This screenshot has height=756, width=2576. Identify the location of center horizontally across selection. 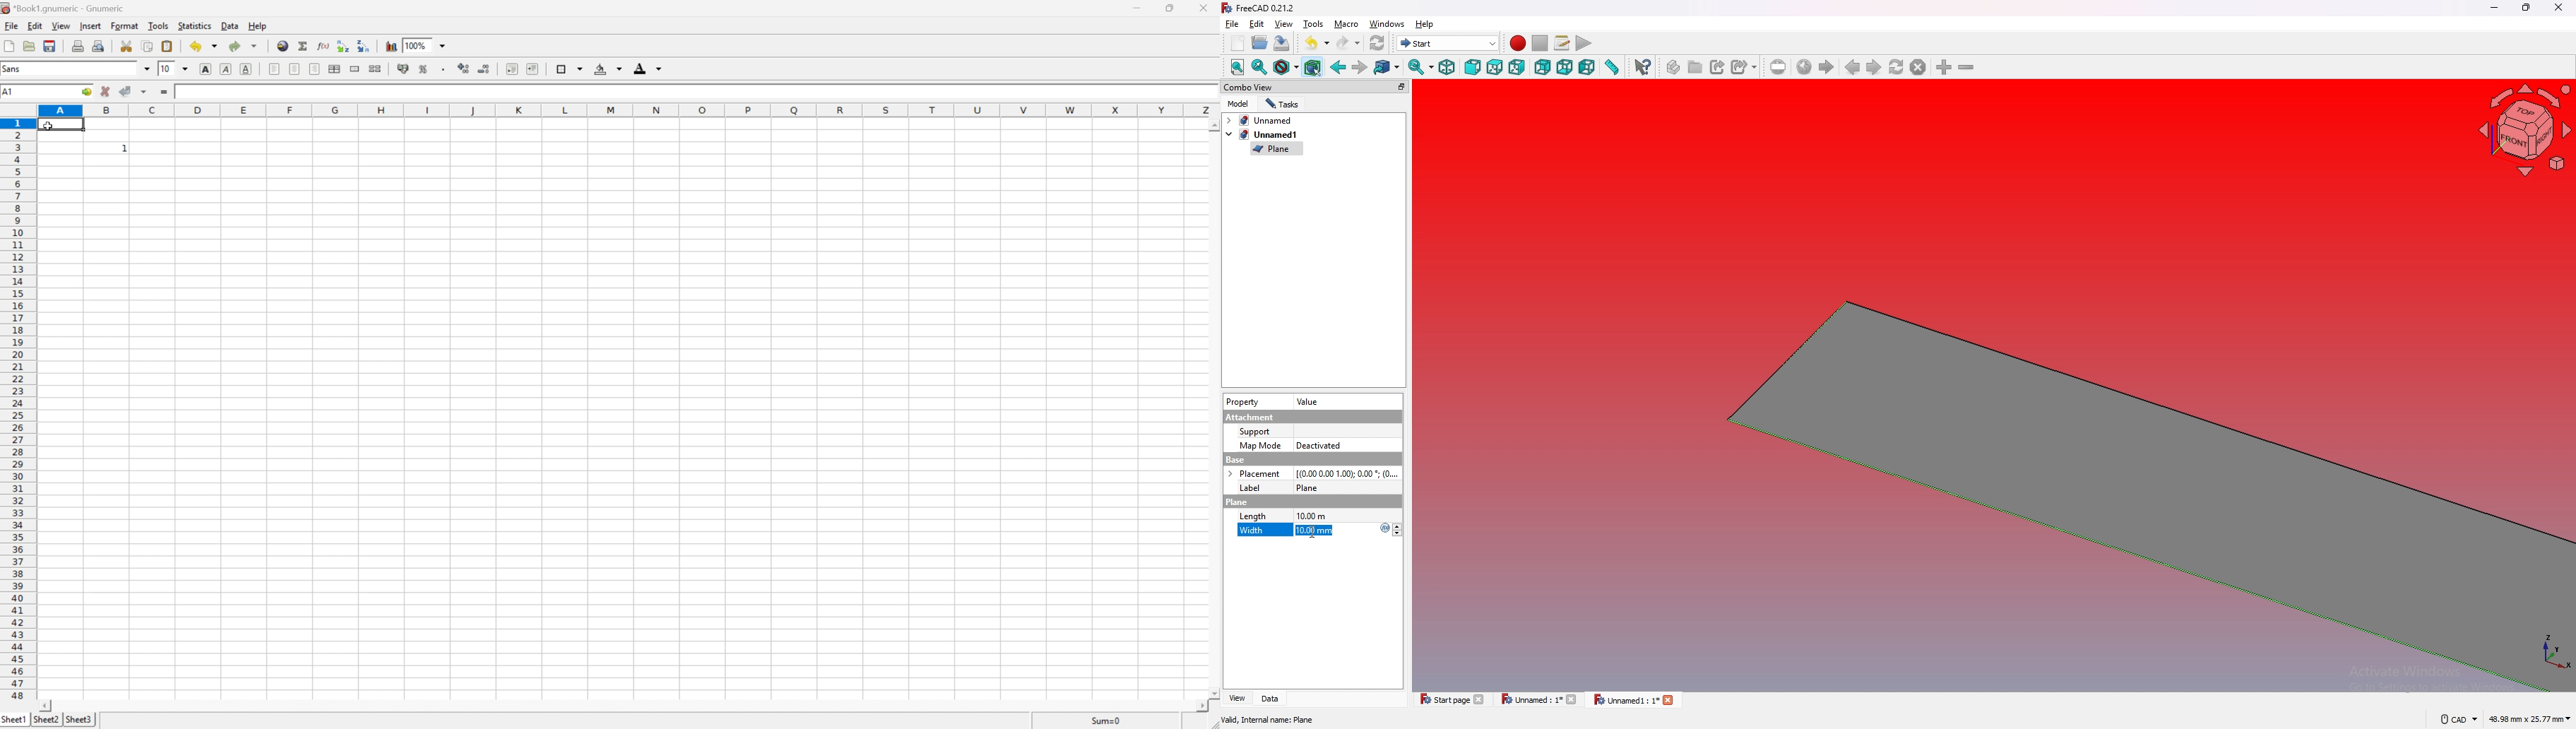
(333, 68).